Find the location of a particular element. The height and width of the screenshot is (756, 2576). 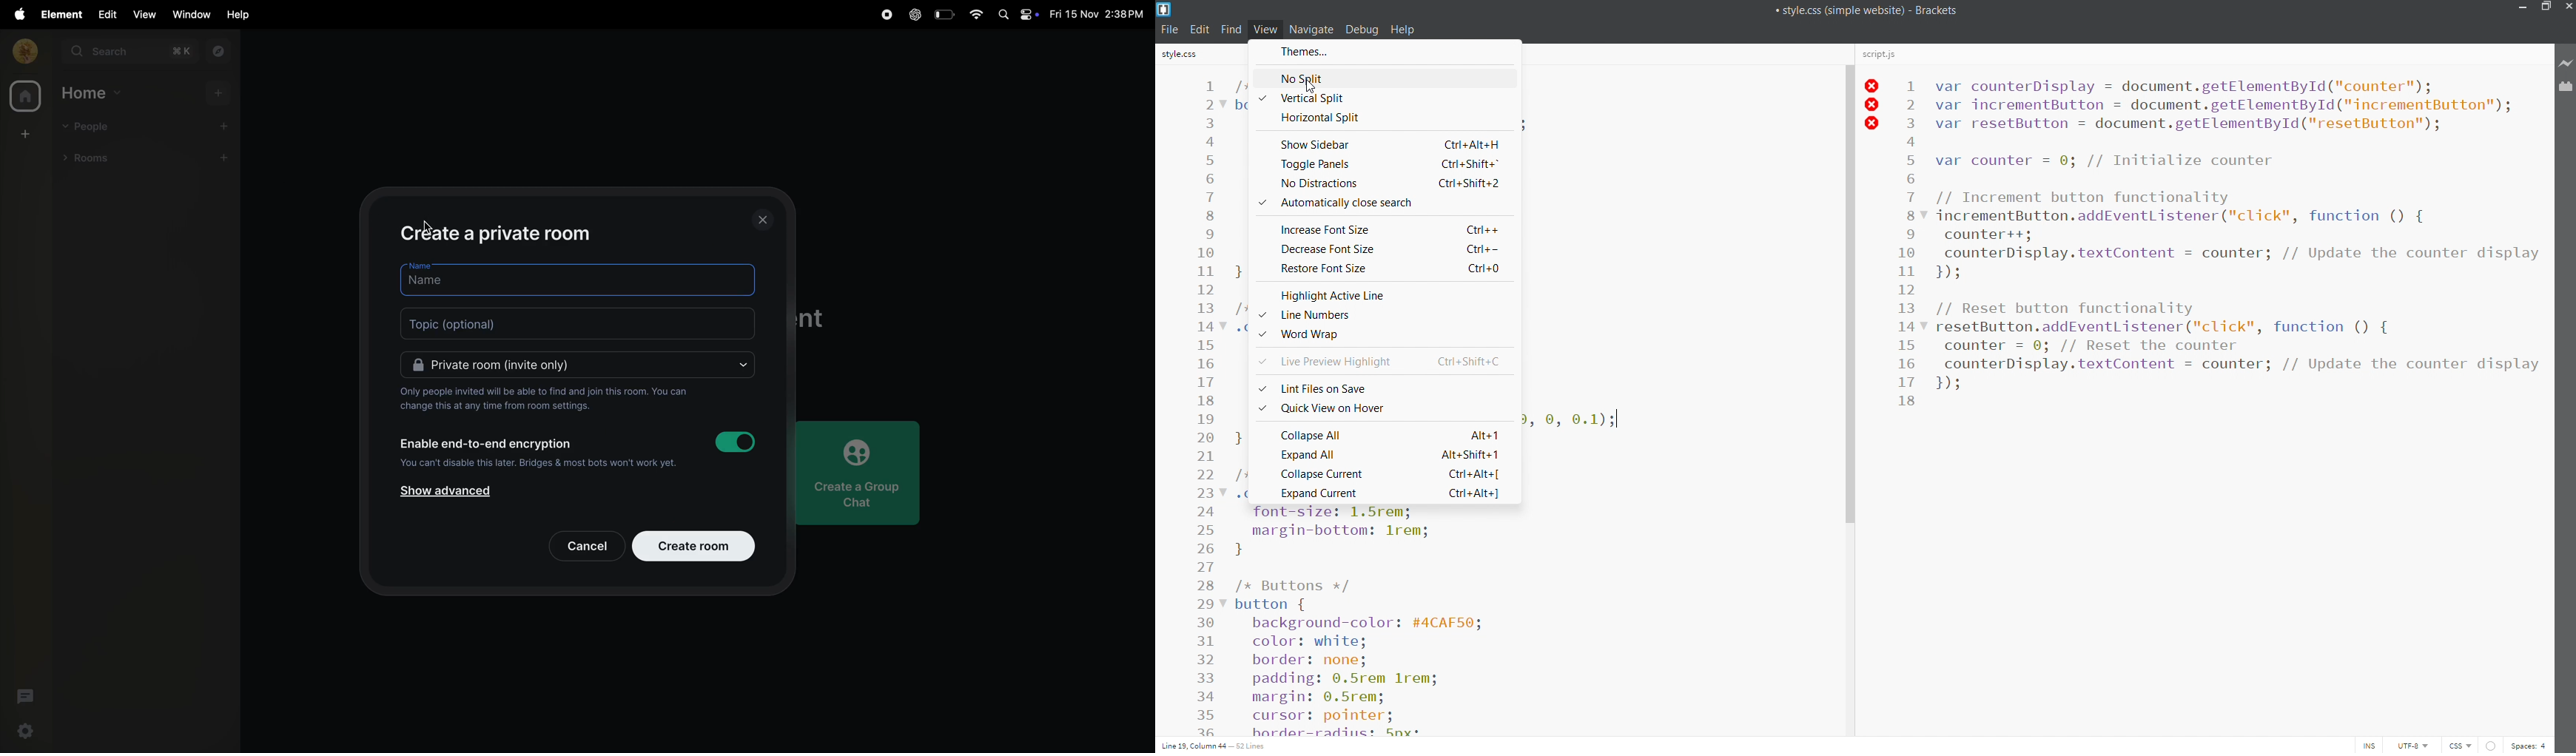

line number is located at coordinates (1207, 407).